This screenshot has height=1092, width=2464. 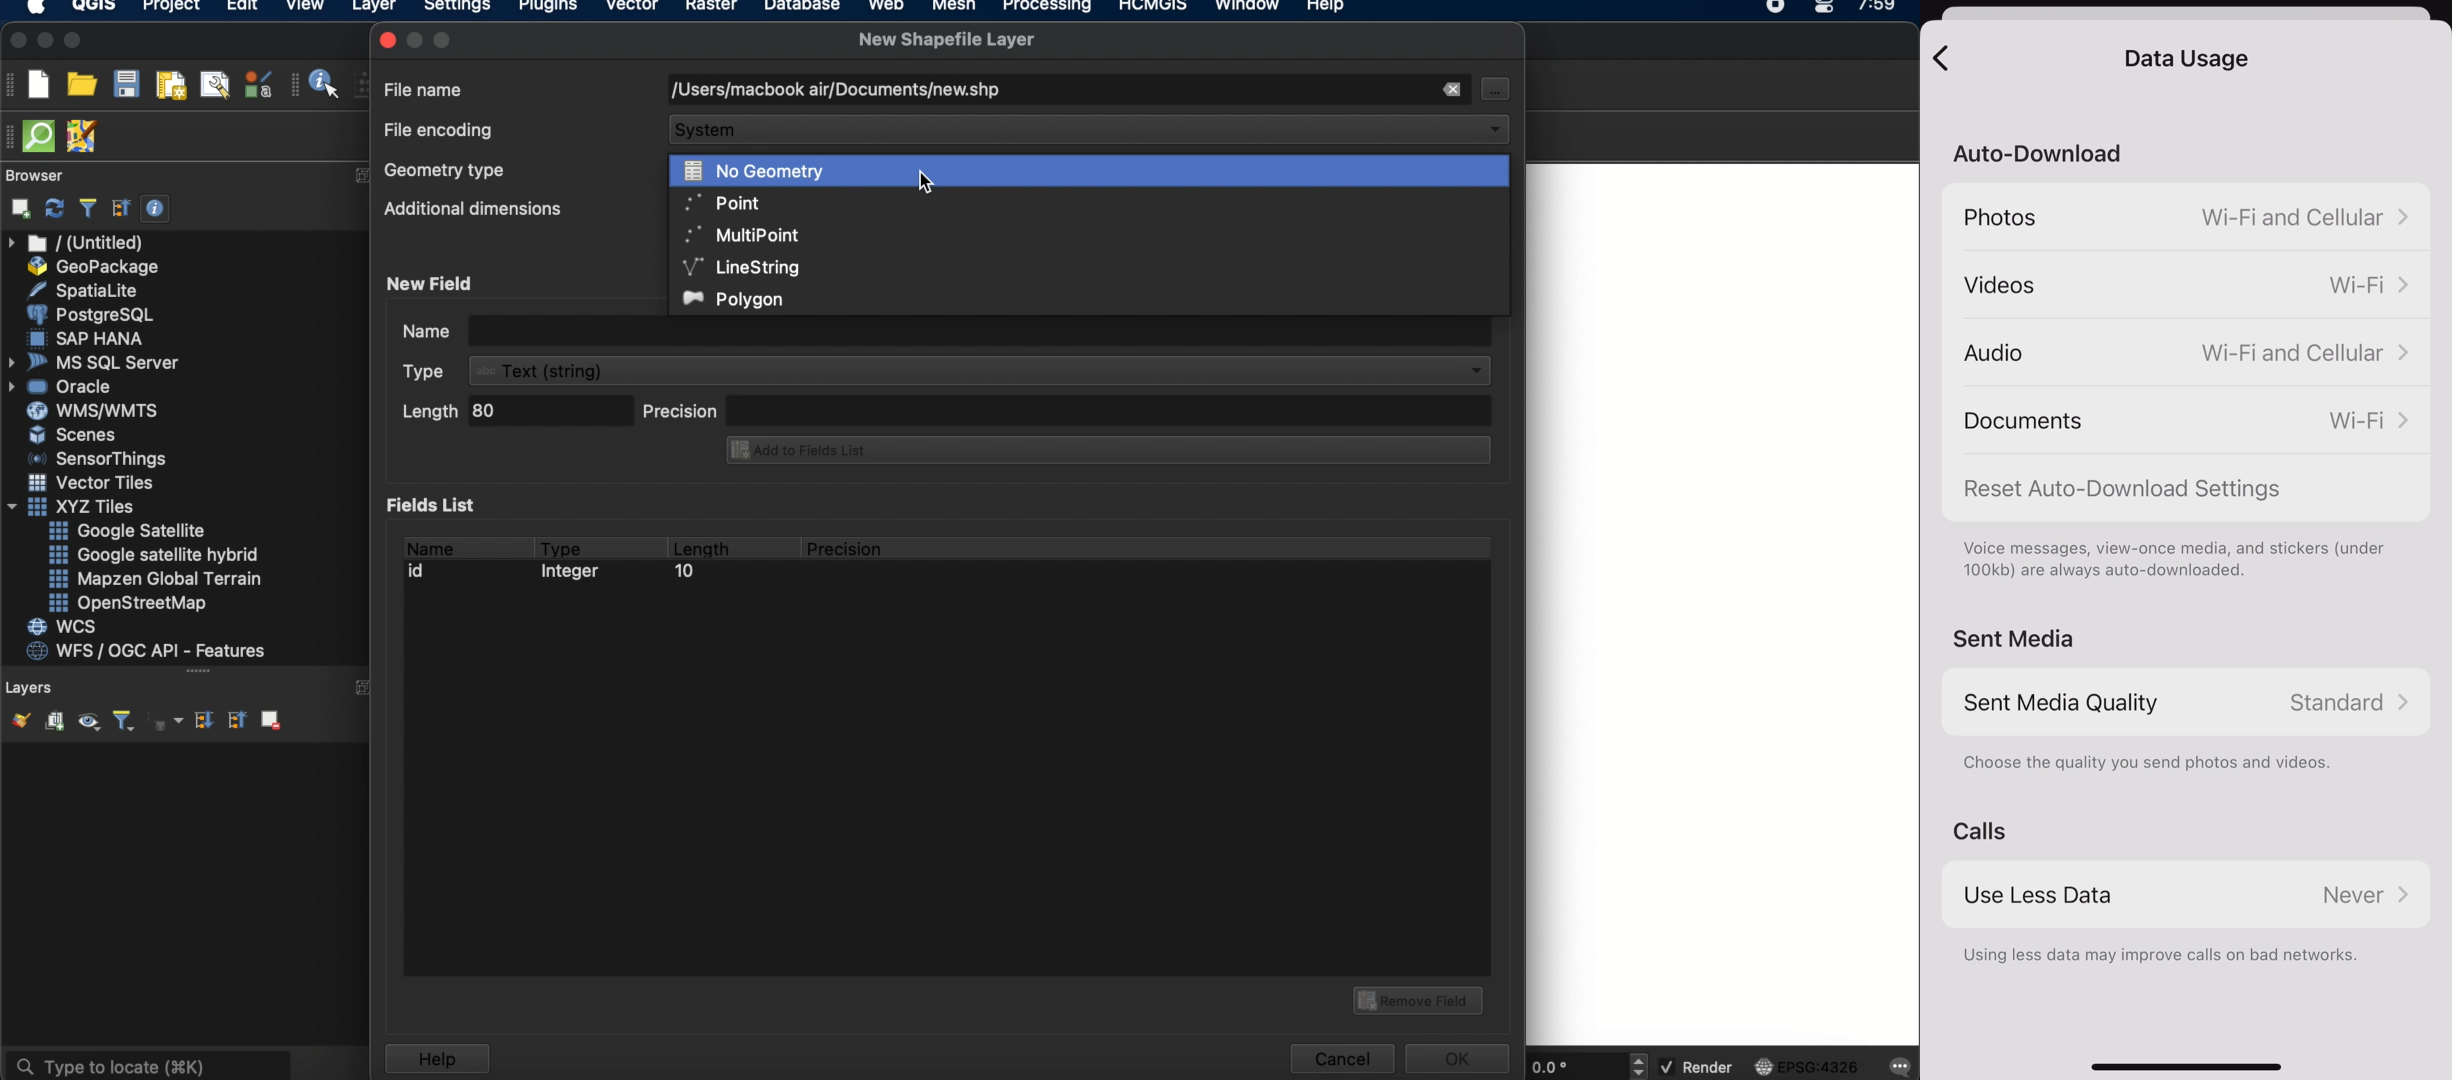 I want to click on line string, so click(x=742, y=266).